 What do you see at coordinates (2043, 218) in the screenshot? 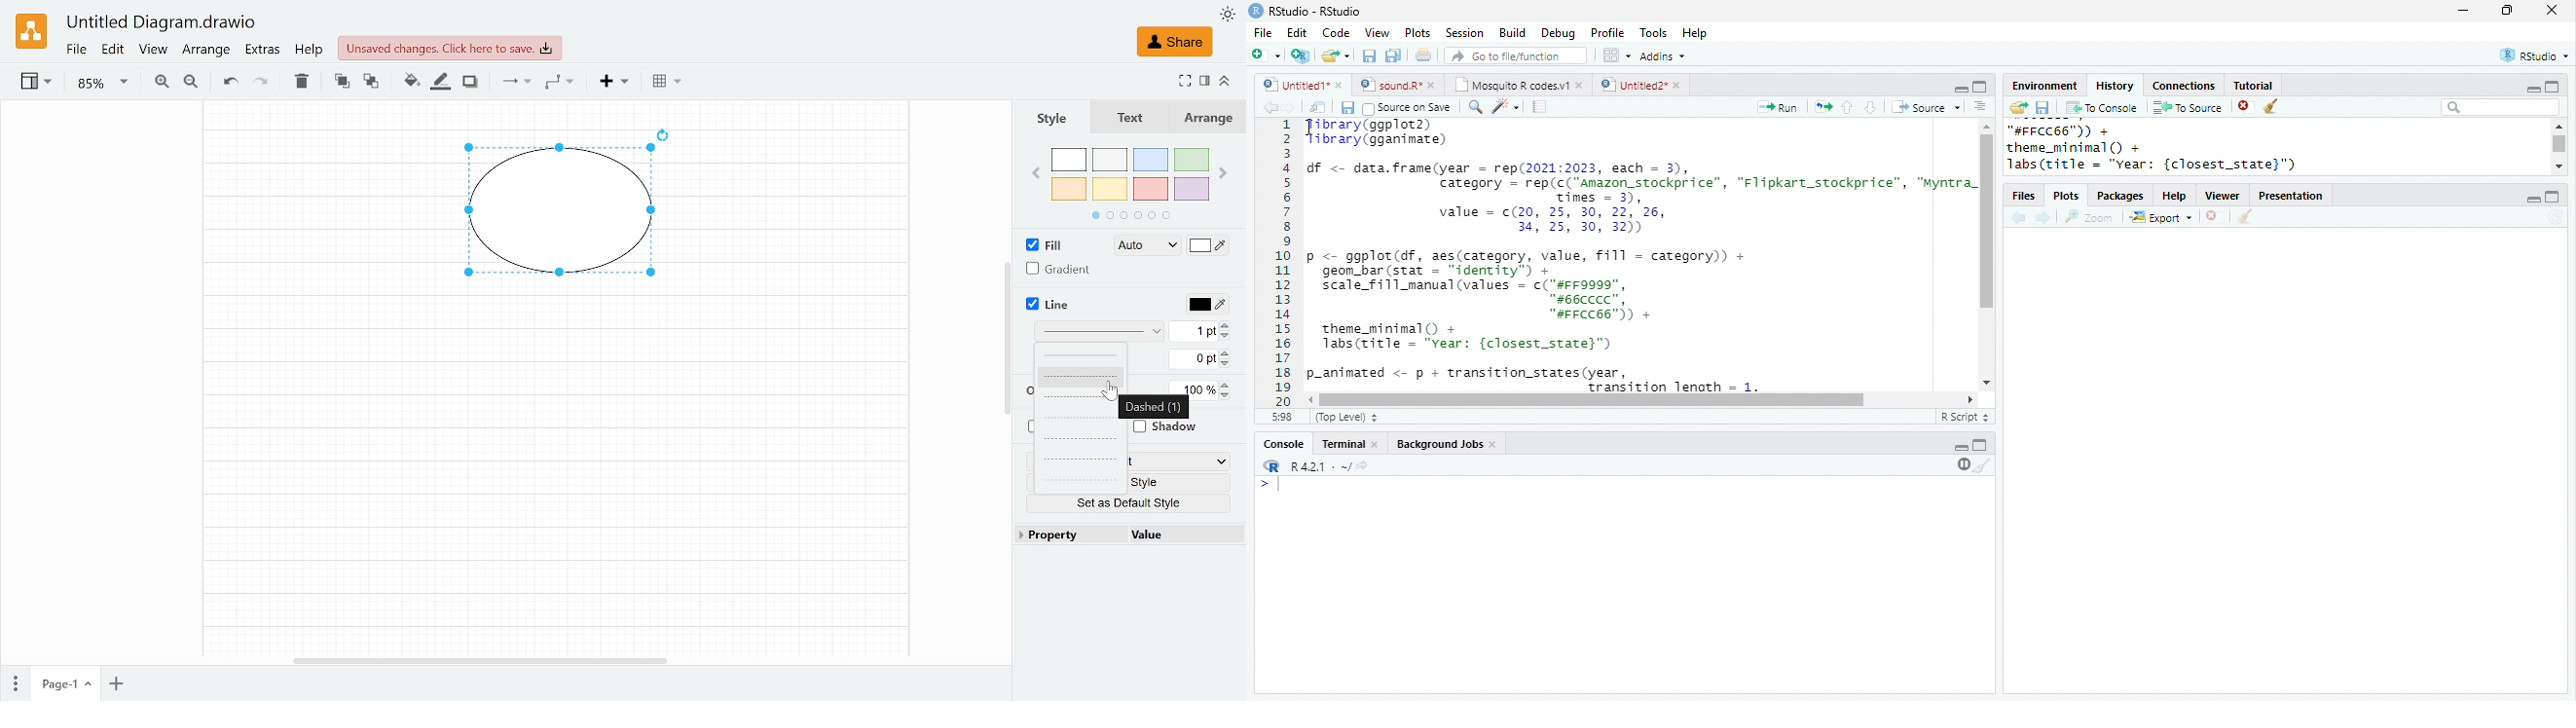
I see `forward` at bounding box center [2043, 218].